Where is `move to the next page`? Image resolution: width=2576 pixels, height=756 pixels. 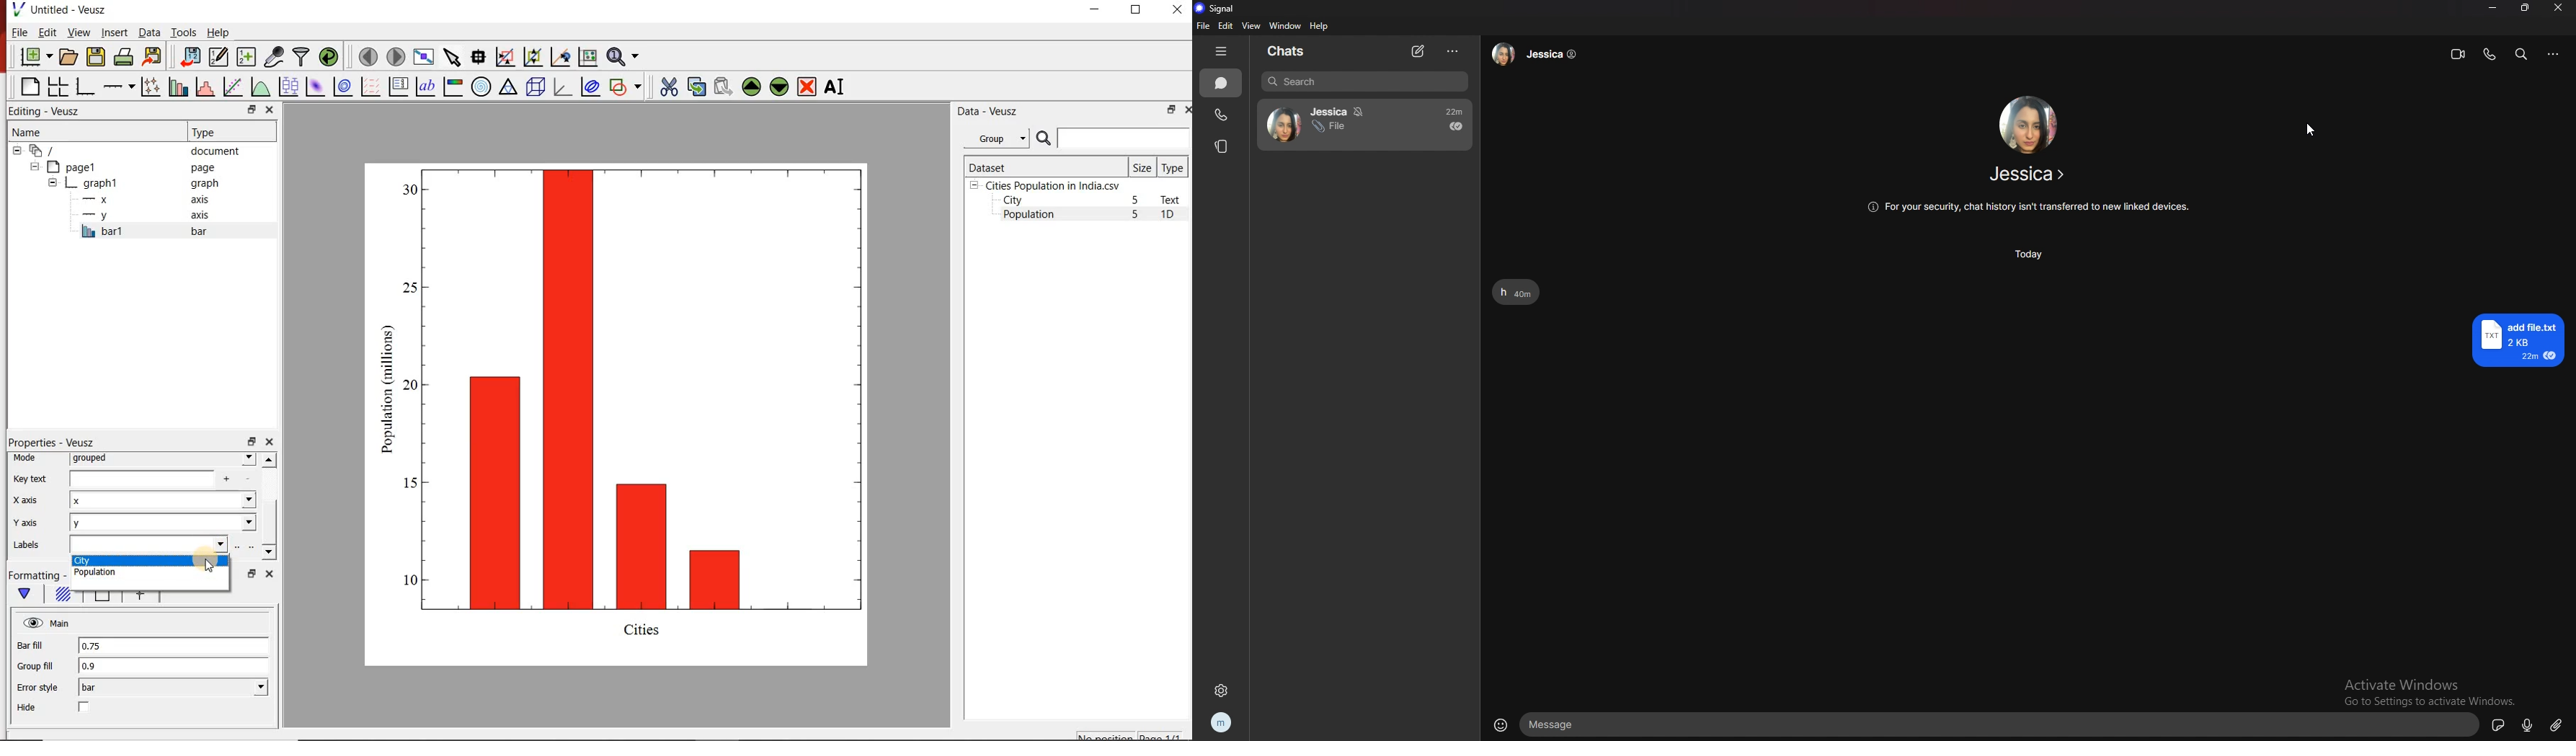
move to the next page is located at coordinates (395, 56).